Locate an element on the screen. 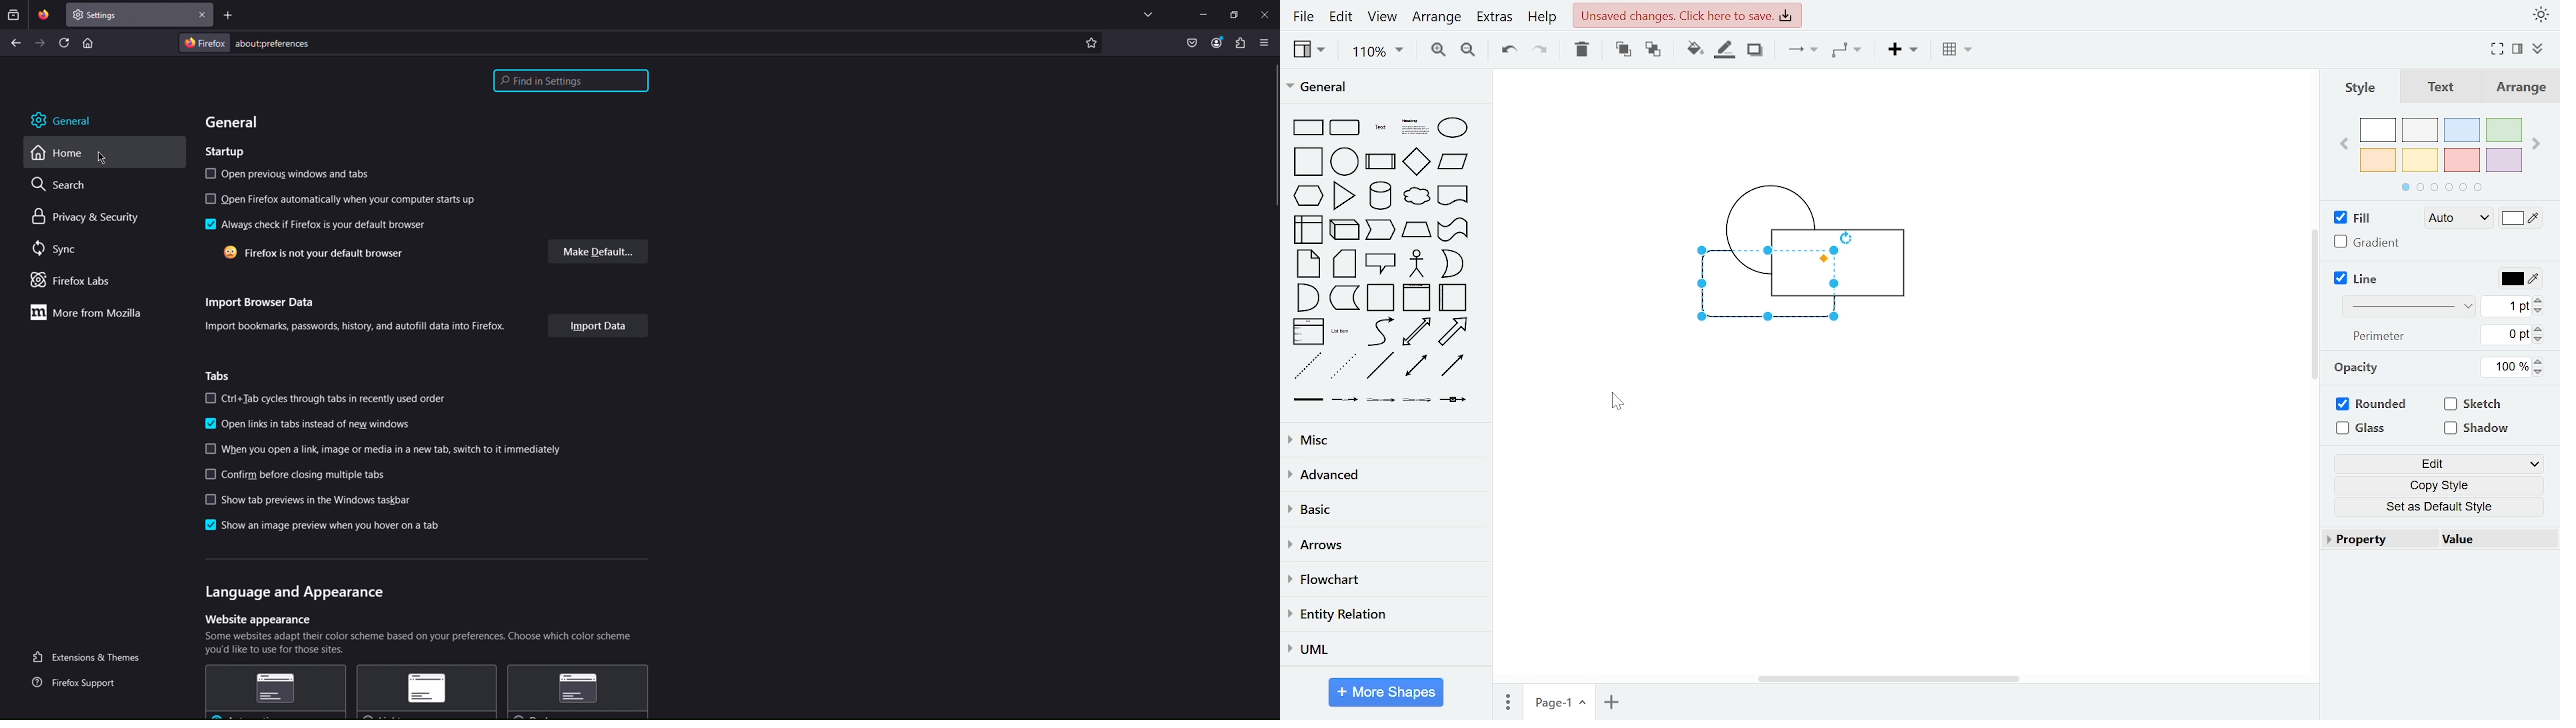 The width and height of the screenshot is (2576, 728). More shapes is located at coordinates (1386, 691).